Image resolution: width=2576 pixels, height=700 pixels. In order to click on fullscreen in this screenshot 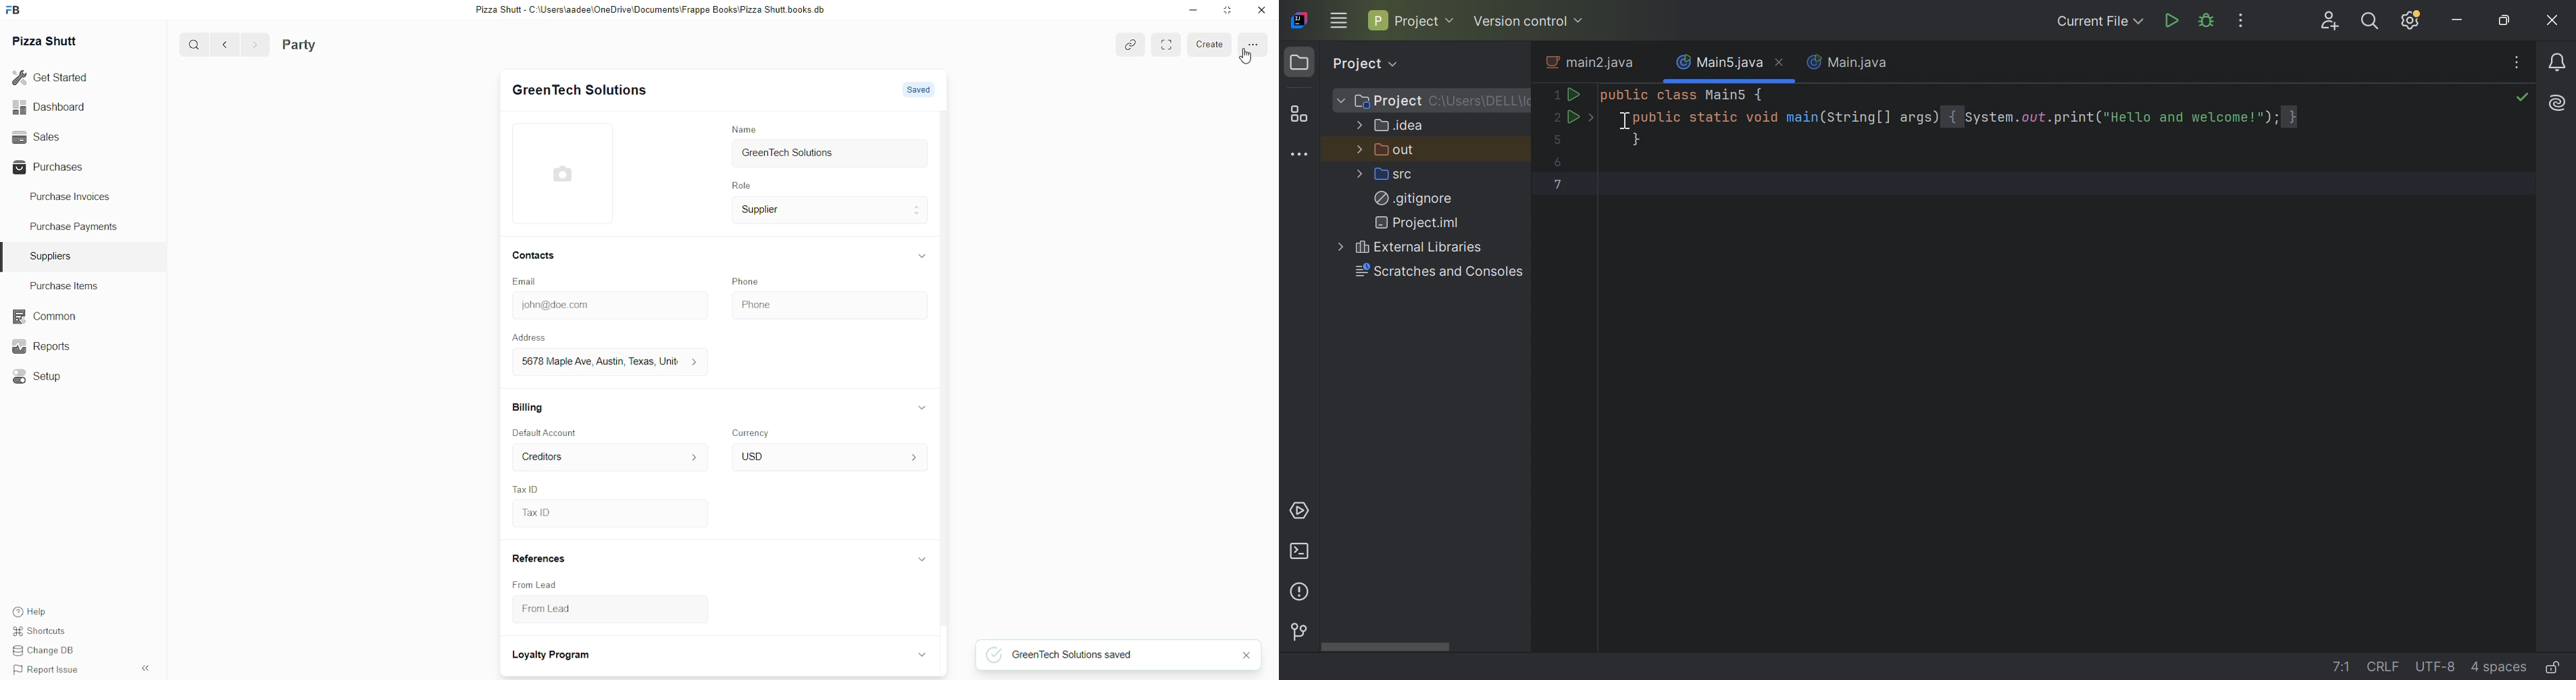, I will do `click(1167, 44)`.